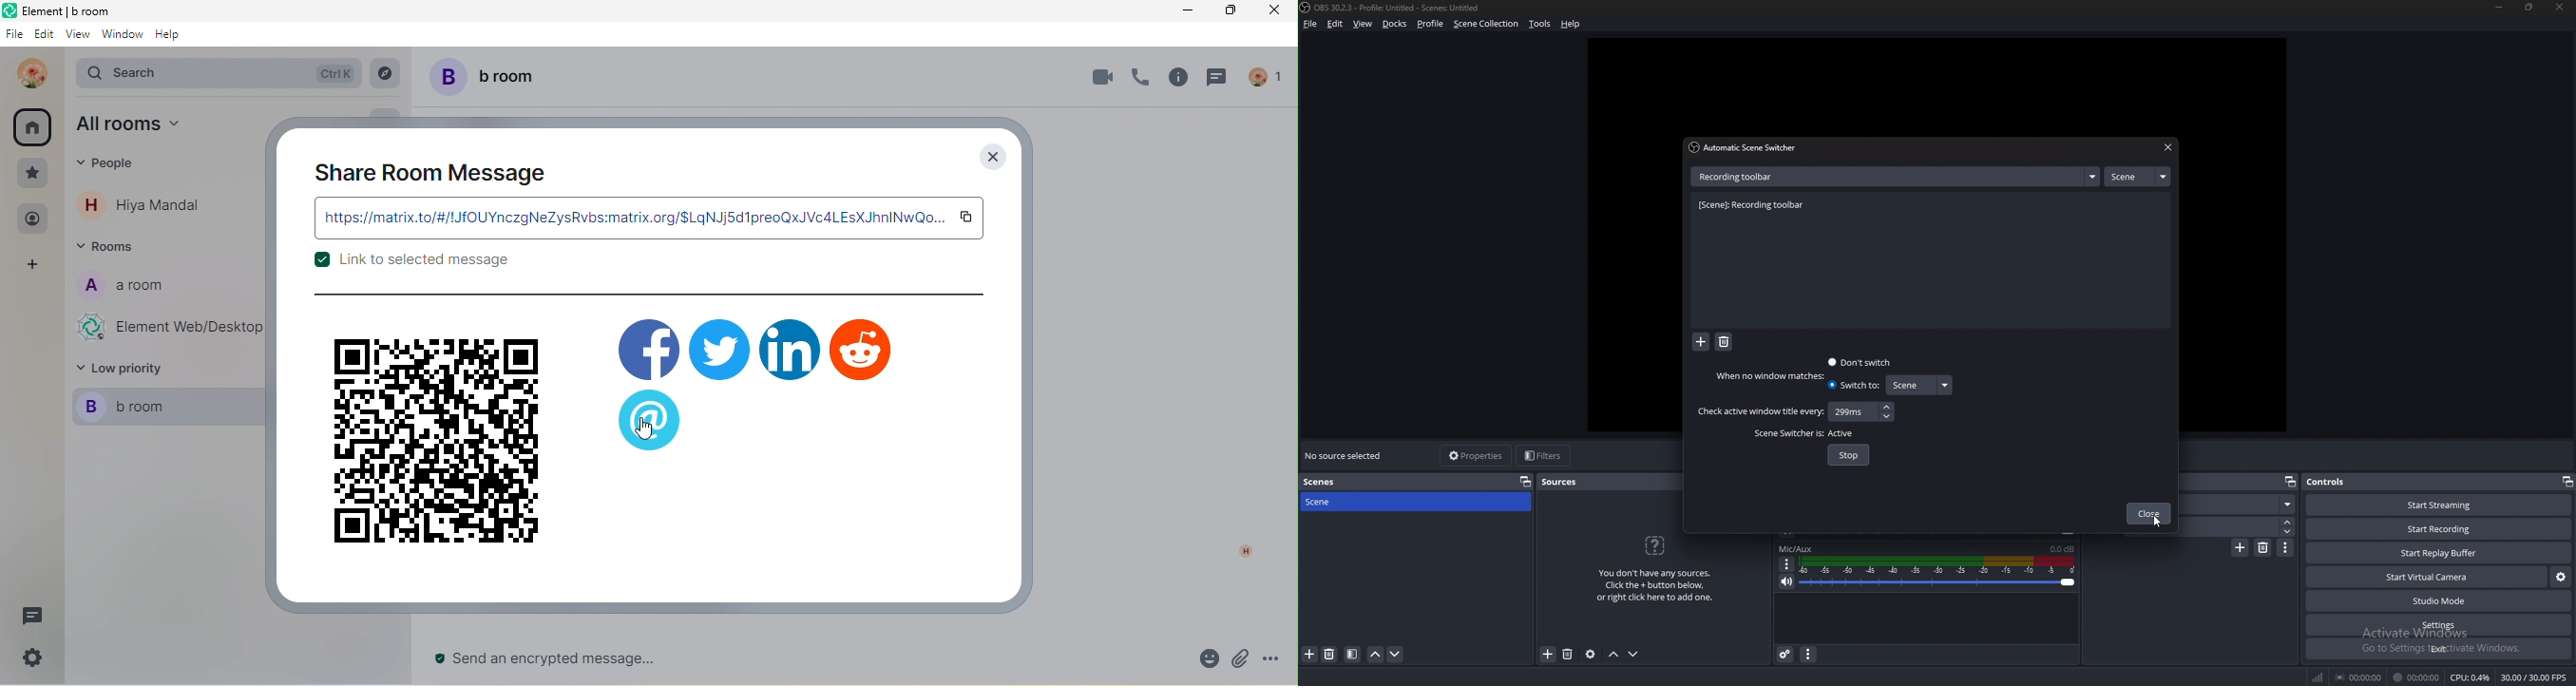  What do you see at coordinates (174, 40) in the screenshot?
I see `help` at bounding box center [174, 40].